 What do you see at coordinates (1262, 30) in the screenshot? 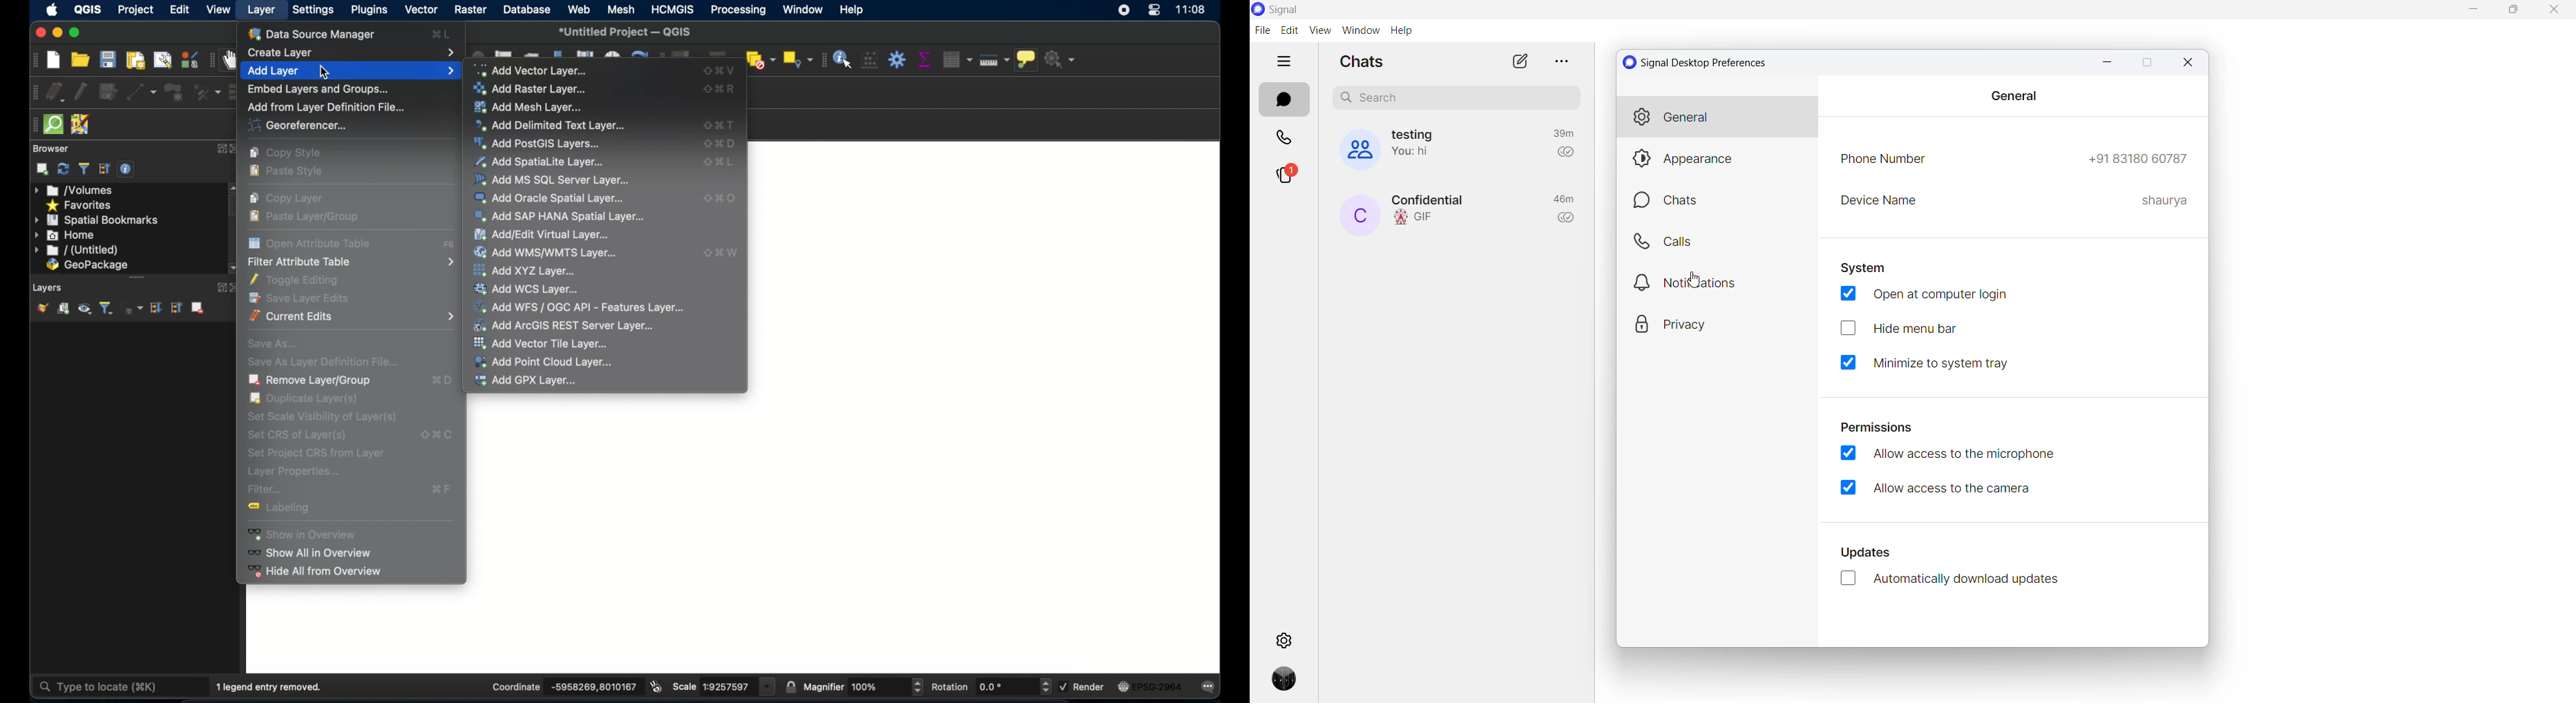
I see `file` at bounding box center [1262, 30].